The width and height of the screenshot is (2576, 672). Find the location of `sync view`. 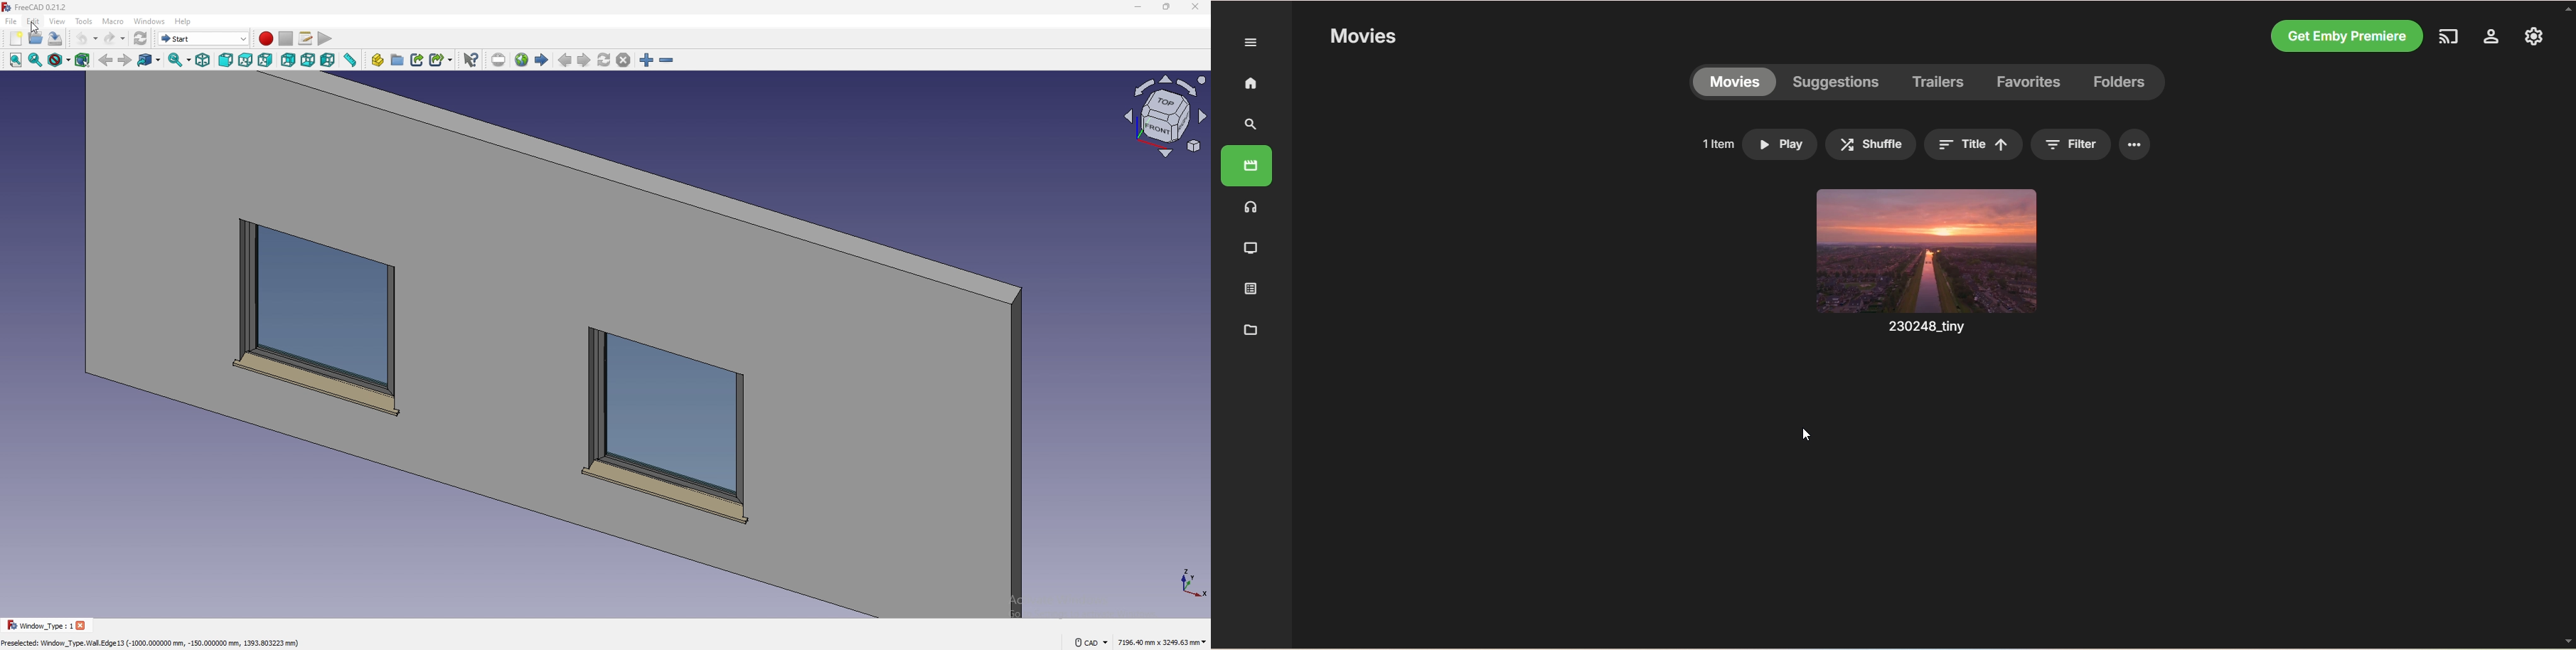

sync view is located at coordinates (180, 60).